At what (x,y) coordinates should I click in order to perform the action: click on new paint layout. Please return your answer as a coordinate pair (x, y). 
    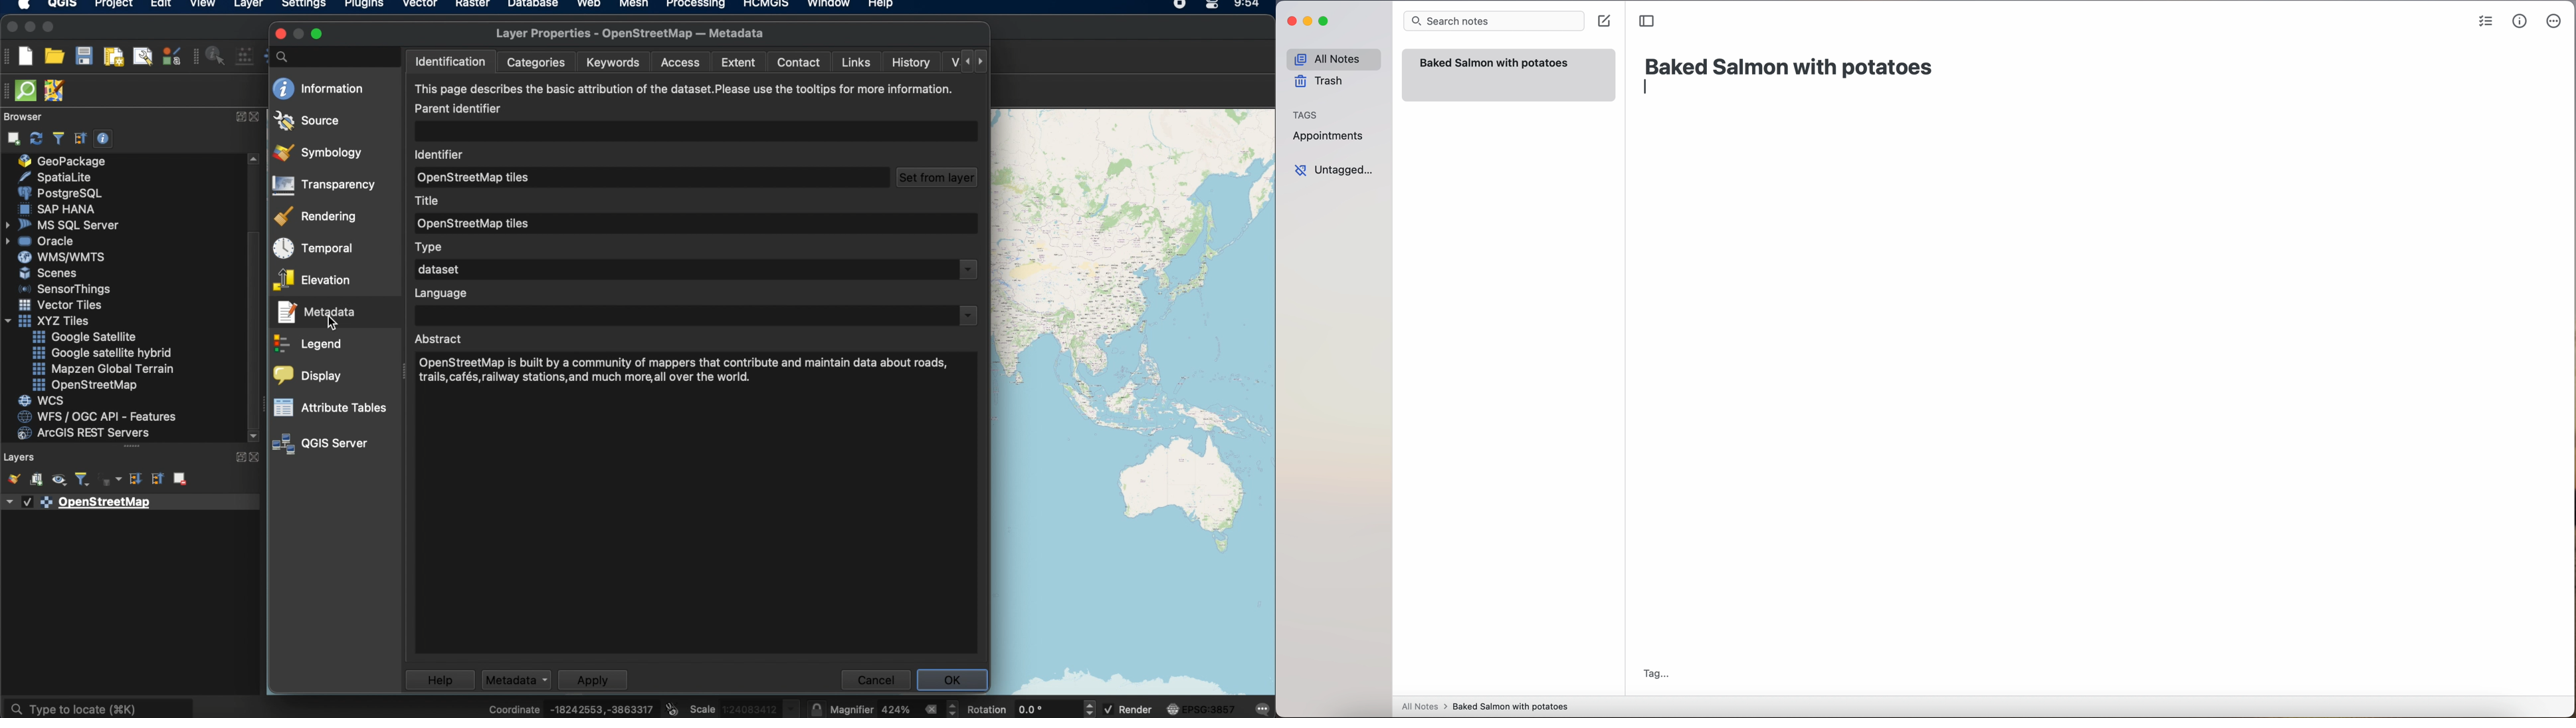
    Looking at the image, I should click on (113, 58).